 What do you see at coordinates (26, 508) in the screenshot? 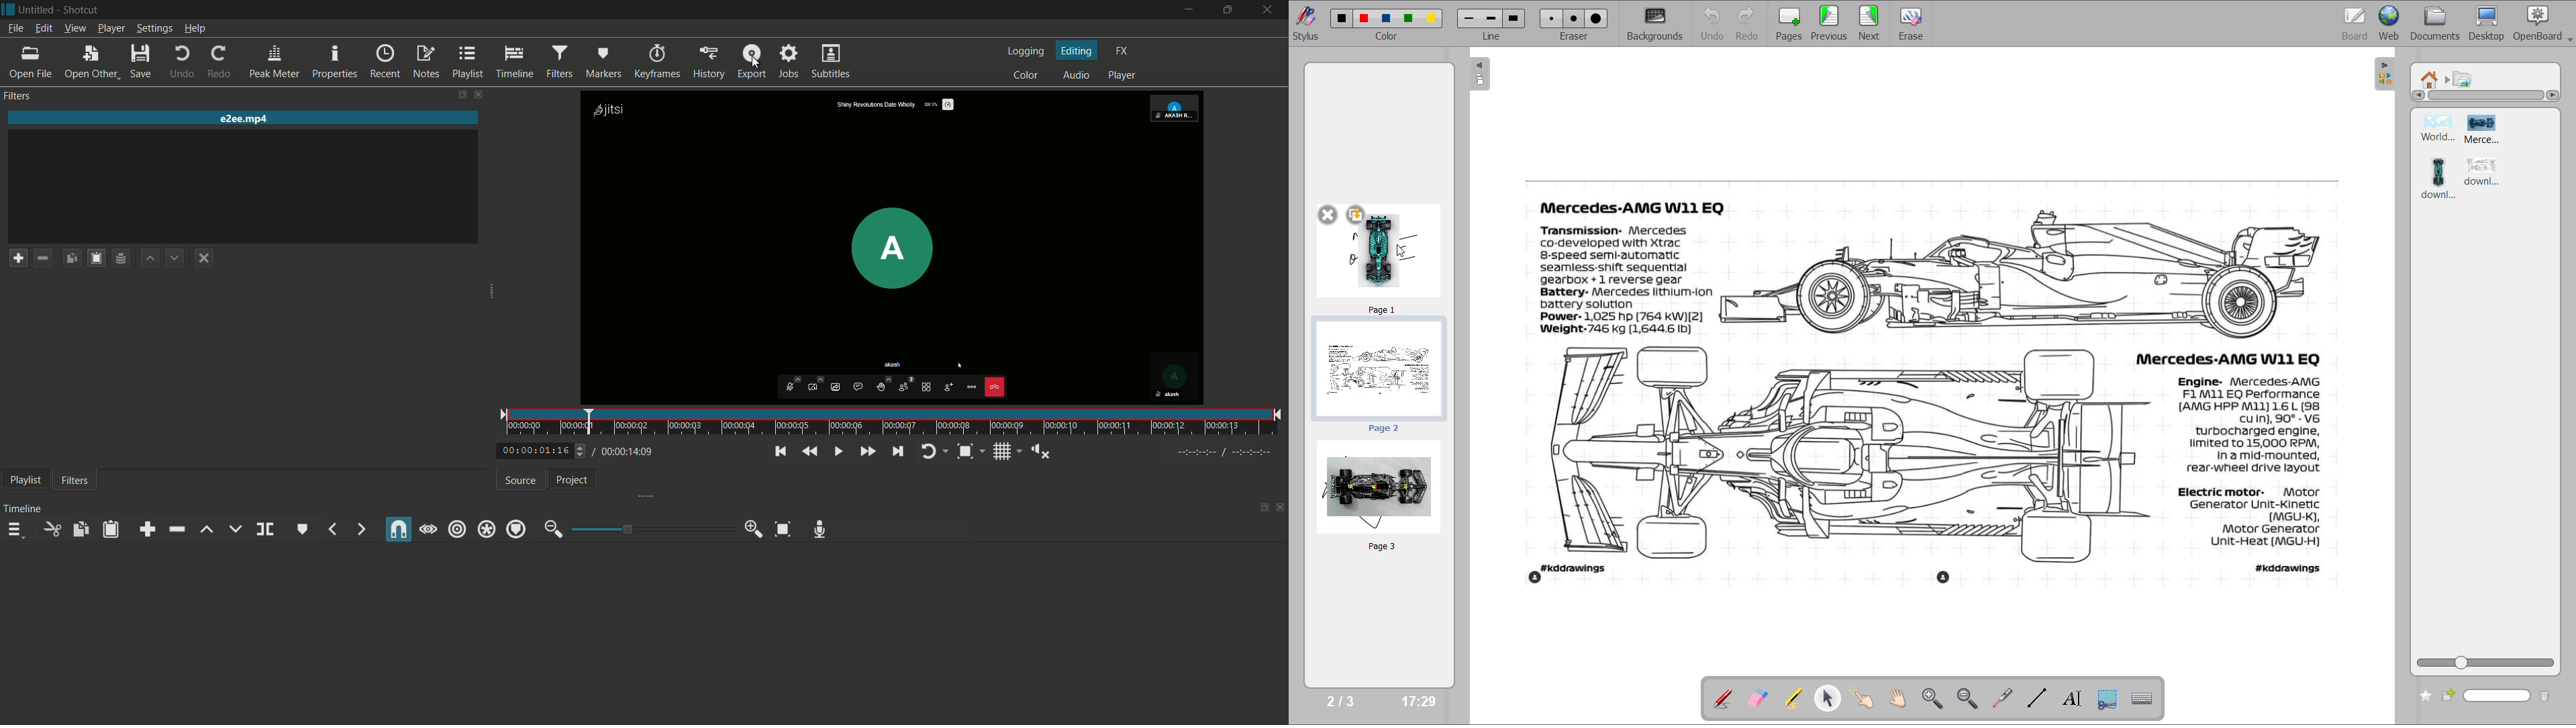
I see `Timeline` at bounding box center [26, 508].